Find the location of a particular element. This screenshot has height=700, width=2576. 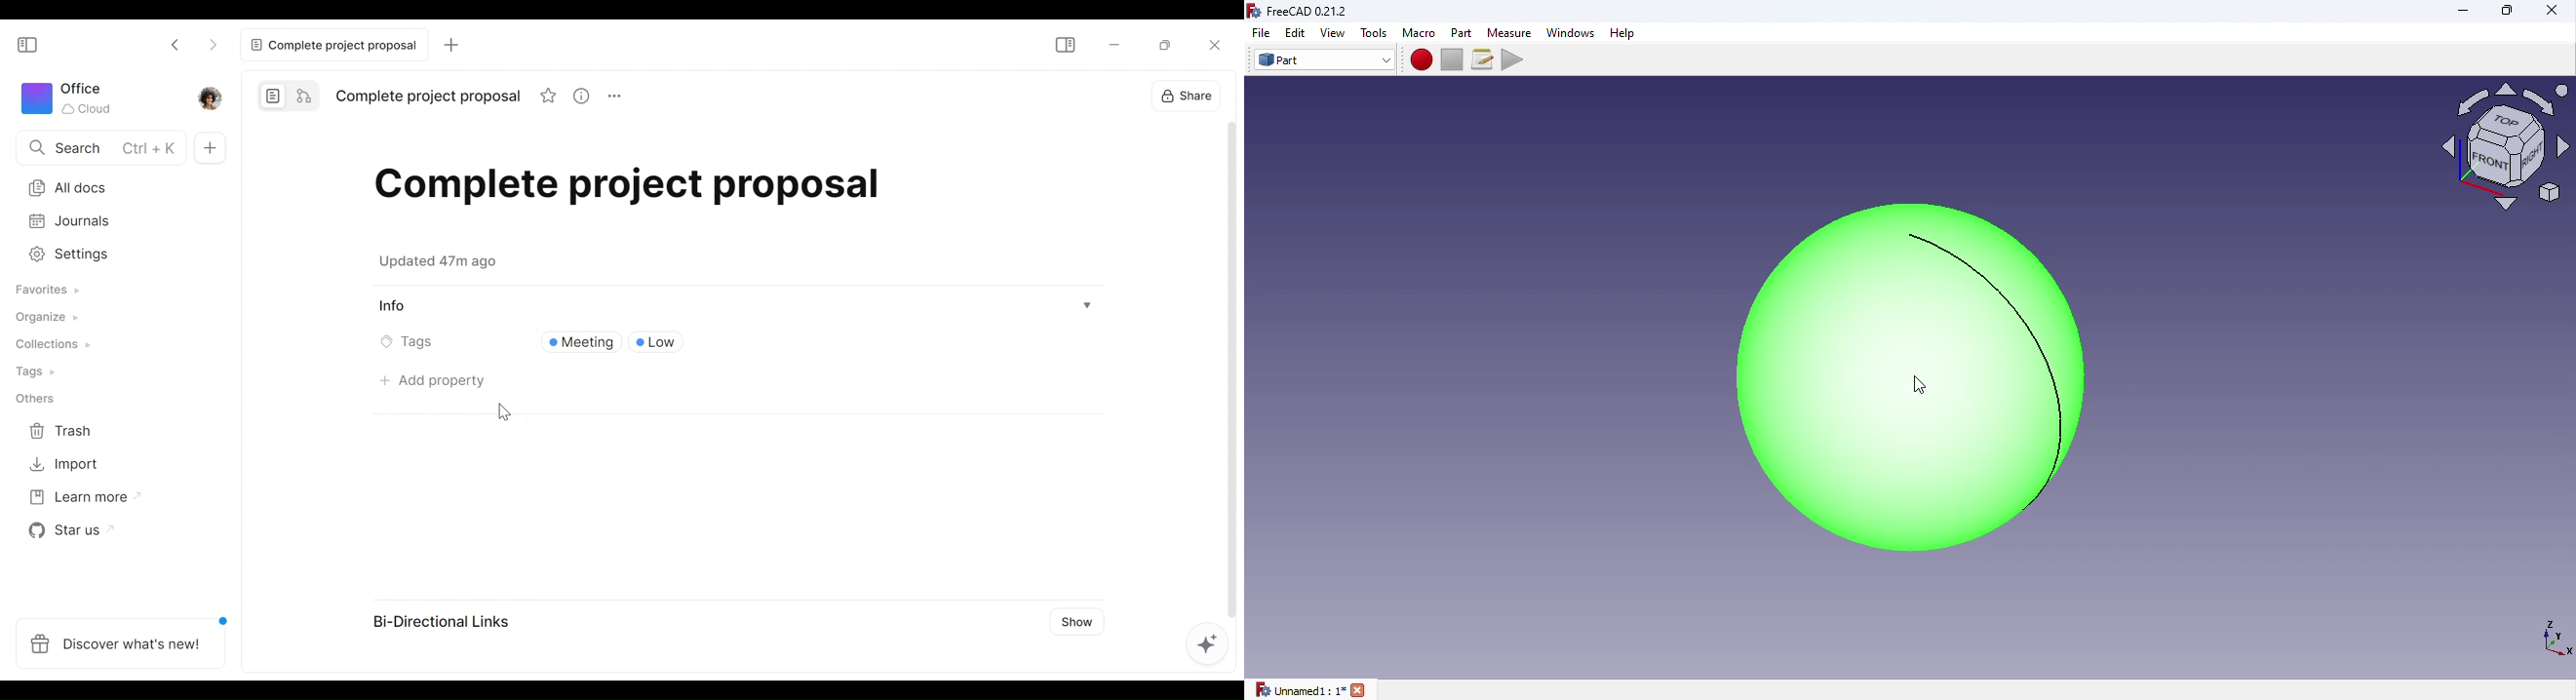

Others is located at coordinates (41, 401).